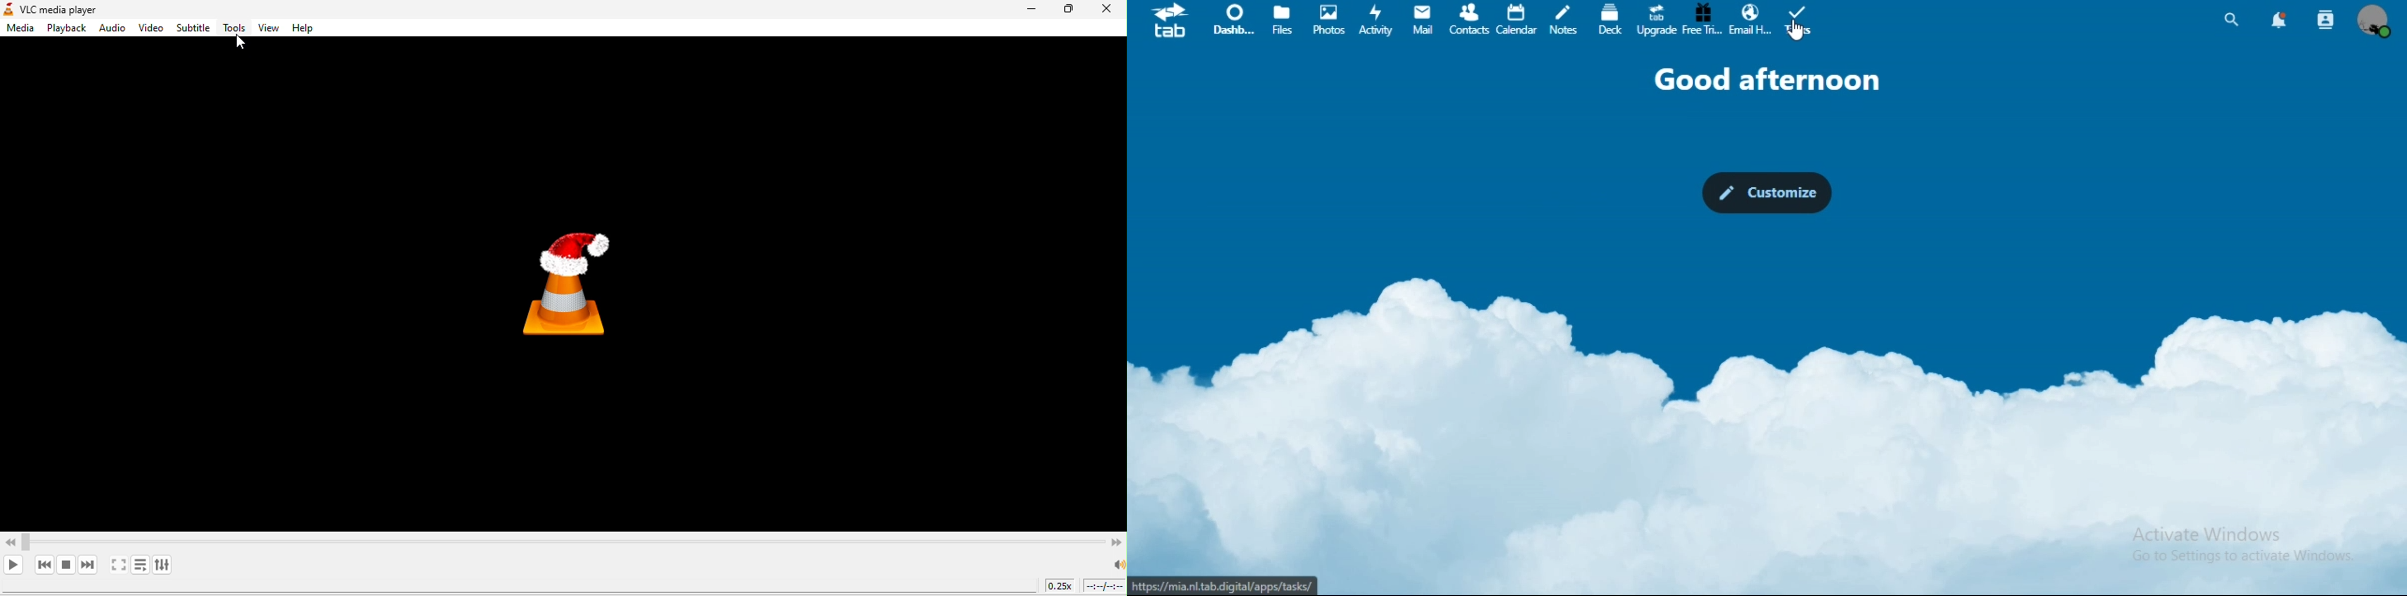 Image resolution: width=2408 pixels, height=616 pixels. What do you see at coordinates (2210, 535) in the screenshot?
I see `Activate Windows` at bounding box center [2210, 535].